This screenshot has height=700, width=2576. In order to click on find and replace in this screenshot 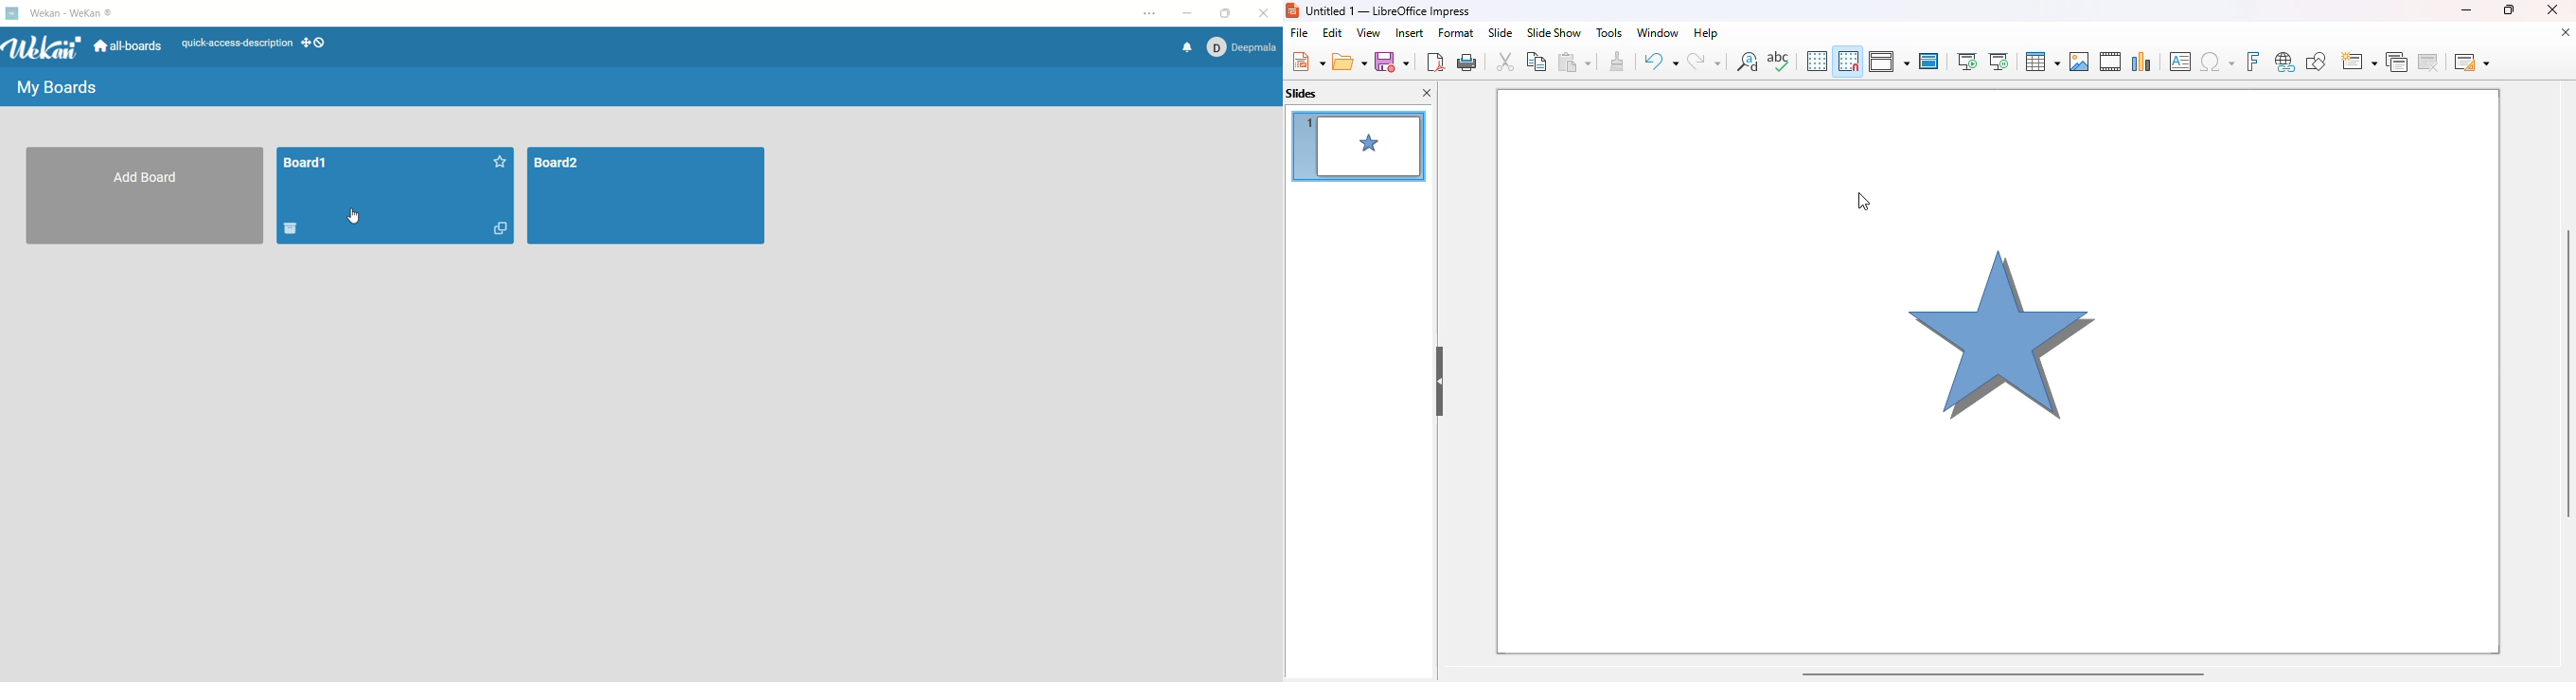, I will do `click(1748, 62)`.